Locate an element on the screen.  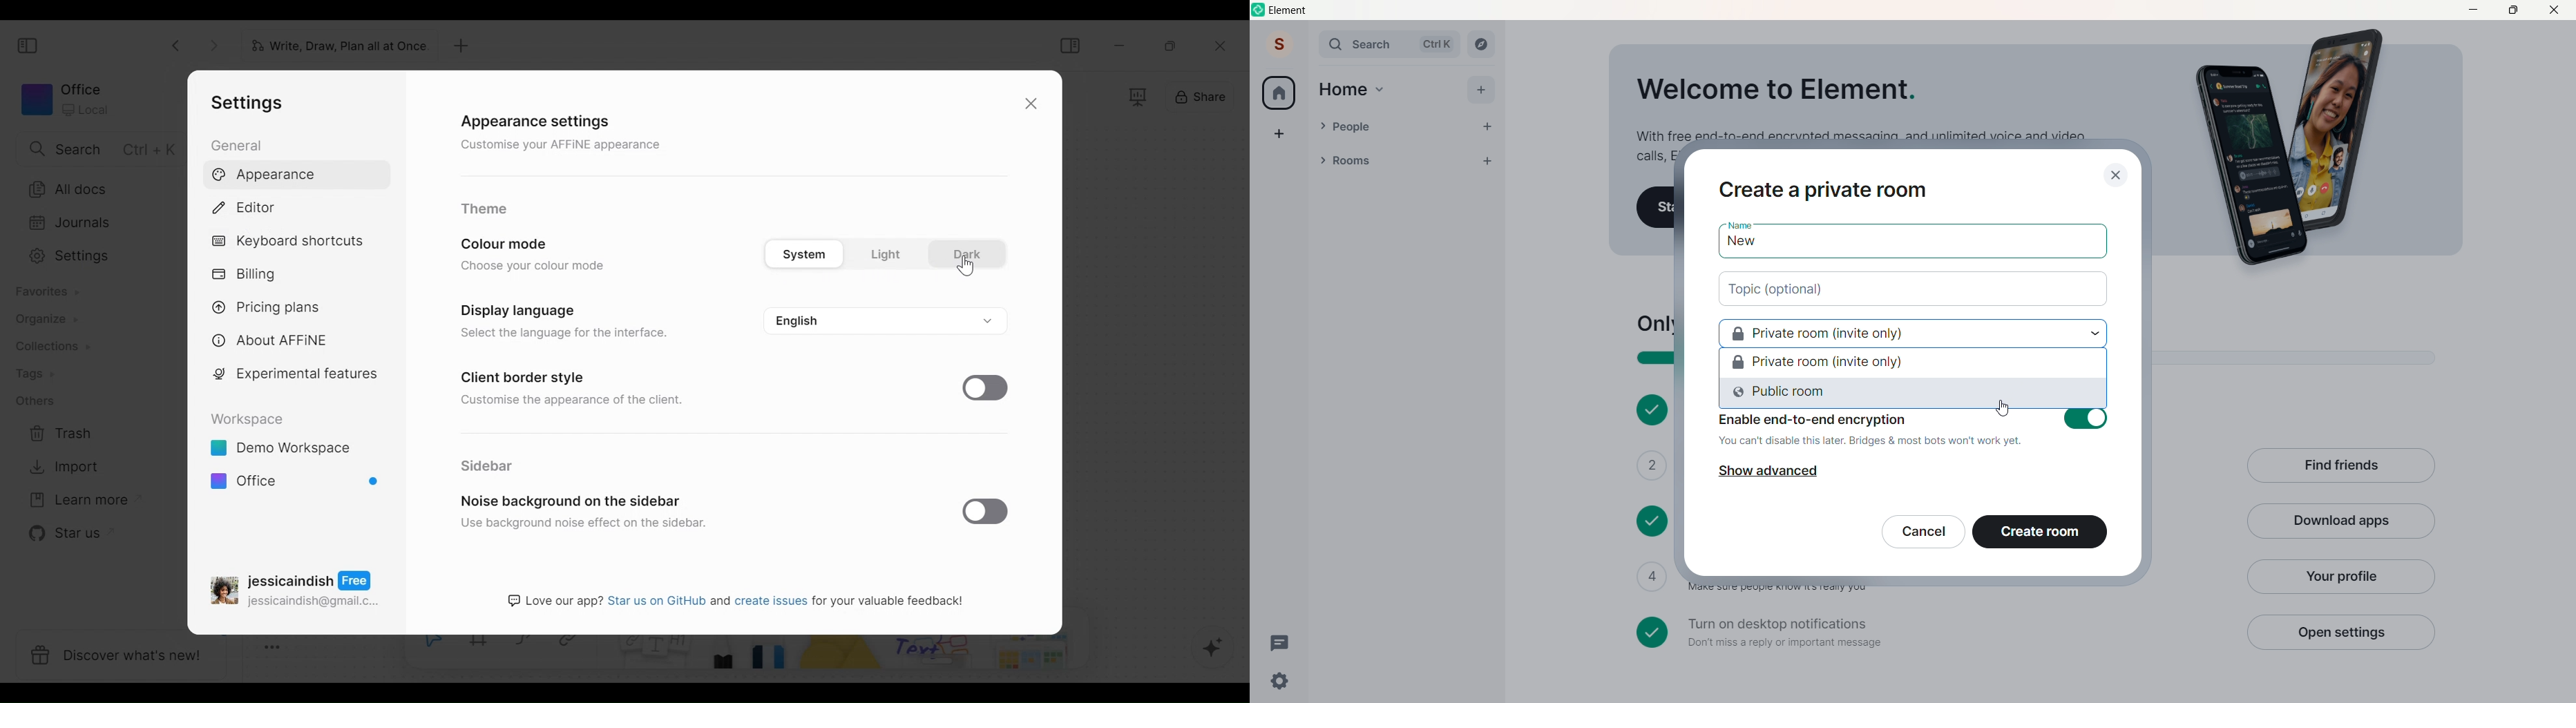
Account is located at coordinates (1279, 44).